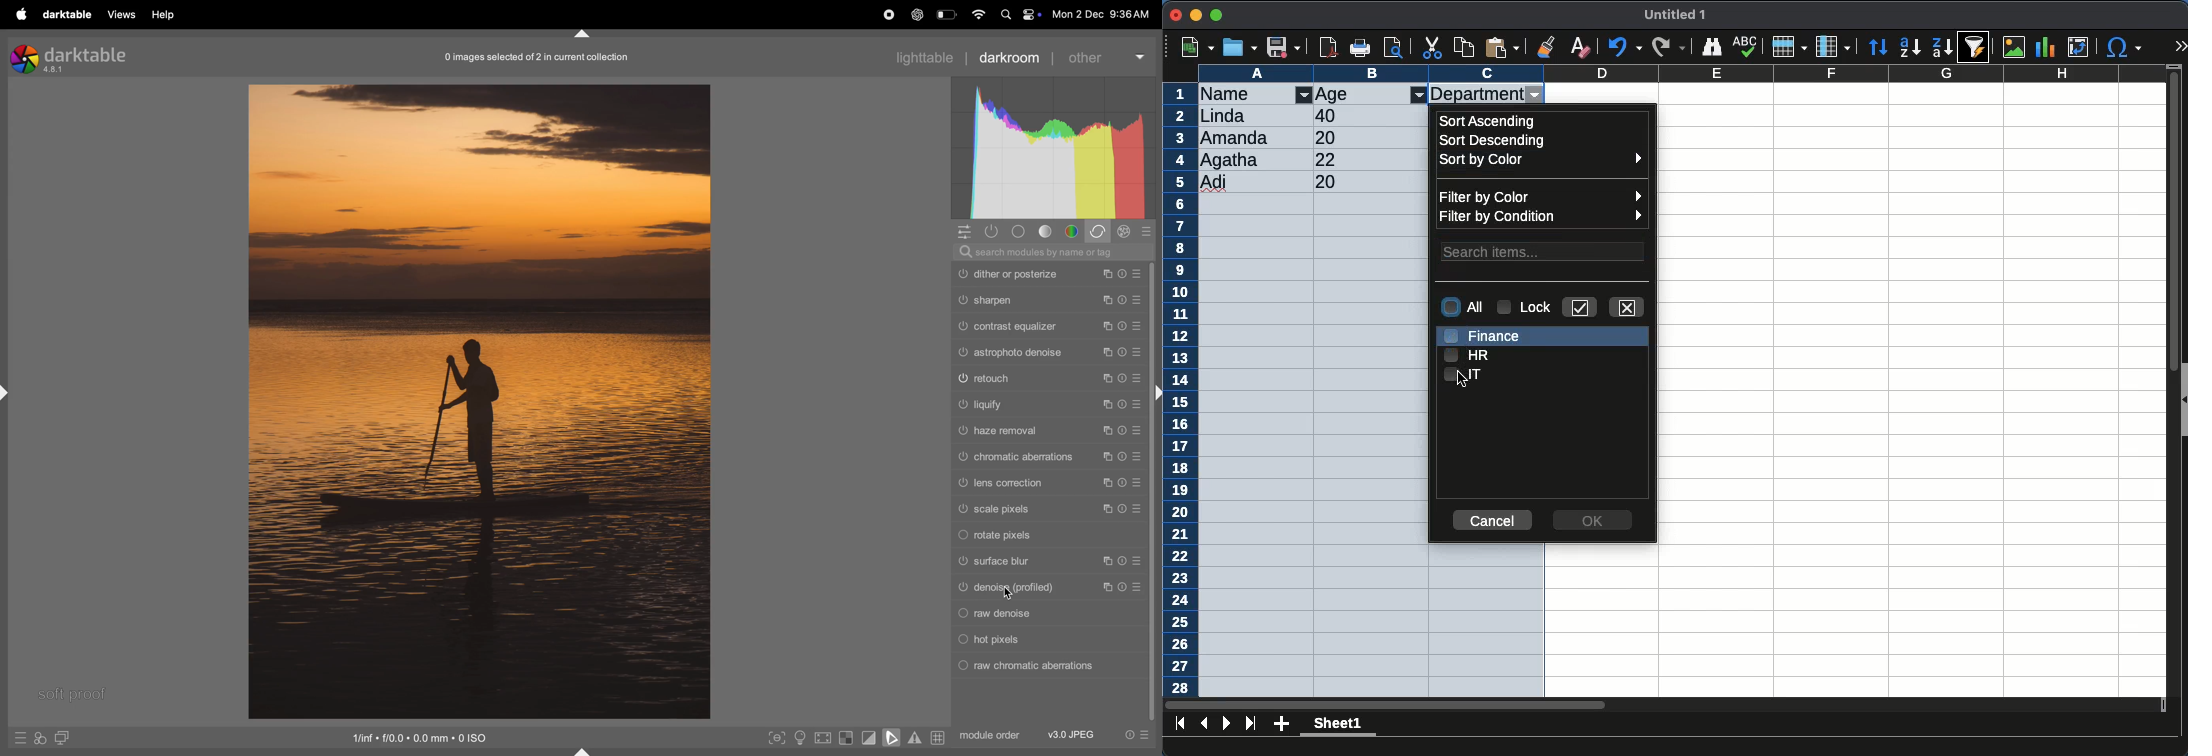  What do you see at coordinates (1581, 307) in the screenshot?
I see `check` at bounding box center [1581, 307].